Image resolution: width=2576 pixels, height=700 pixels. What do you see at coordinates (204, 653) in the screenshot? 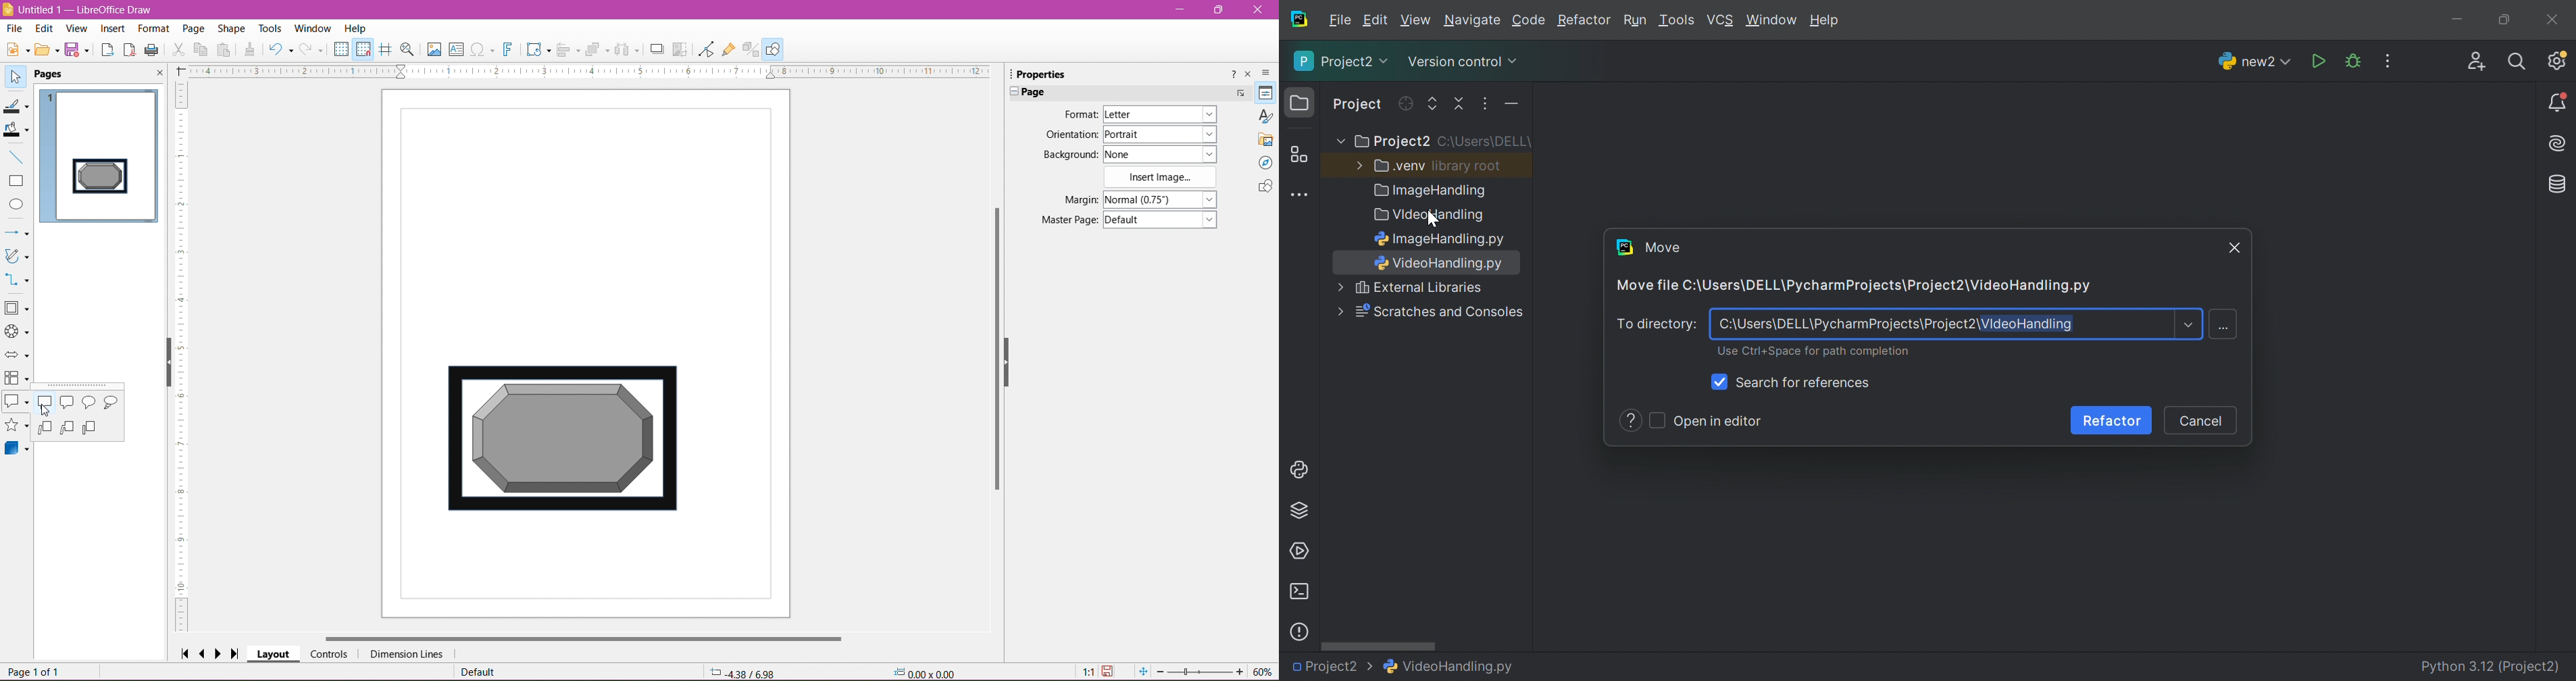
I see `Scroll to previous page` at bounding box center [204, 653].